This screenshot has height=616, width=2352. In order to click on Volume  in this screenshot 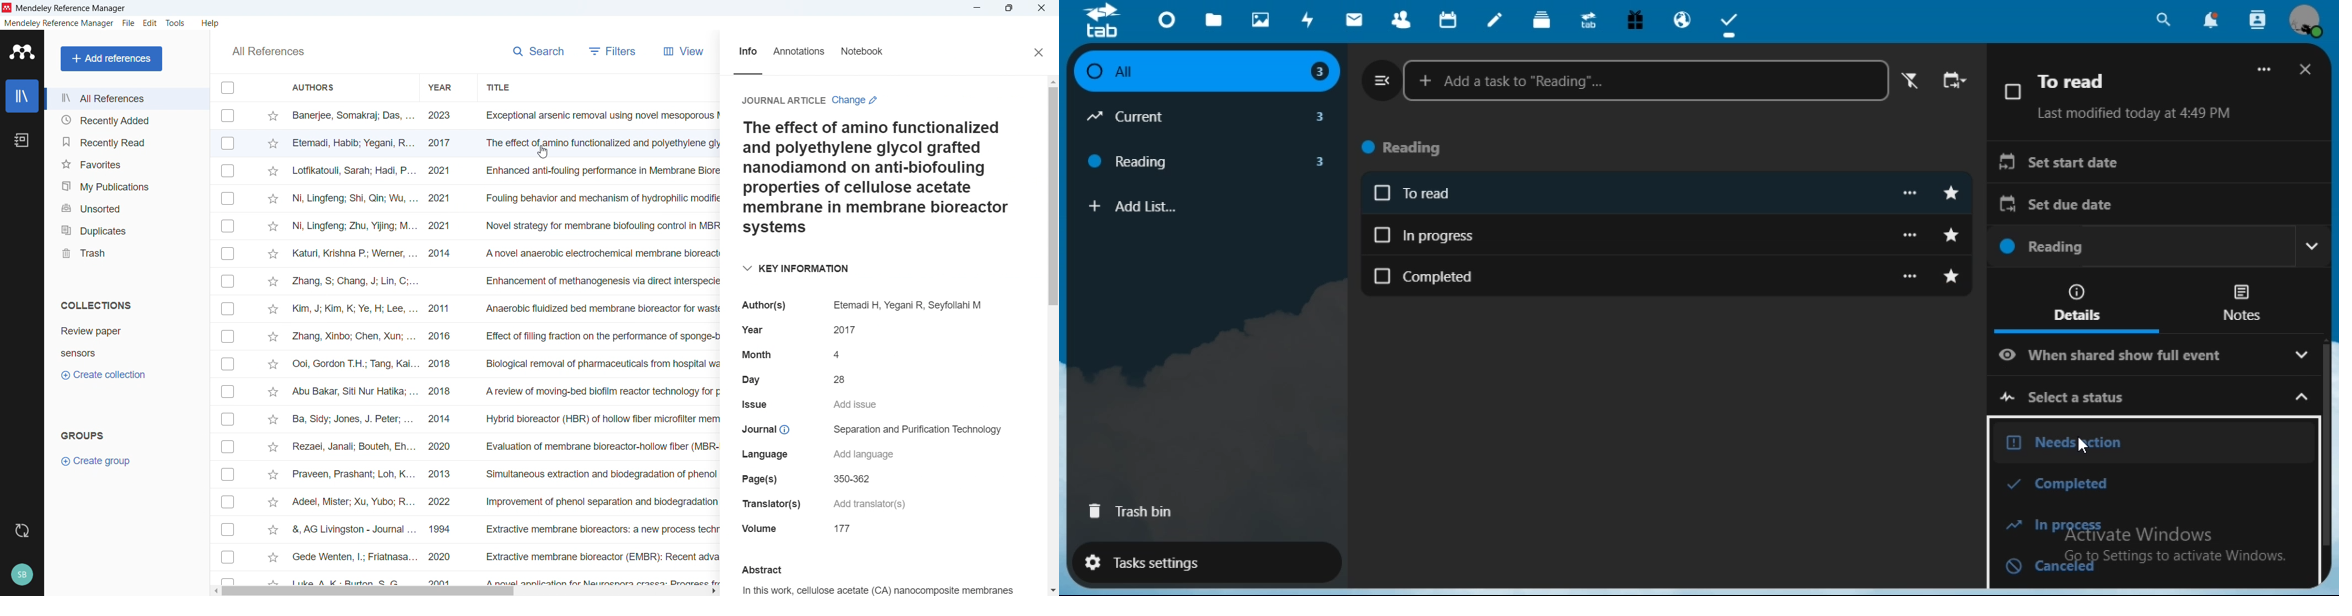, I will do `click(797, 527)`.